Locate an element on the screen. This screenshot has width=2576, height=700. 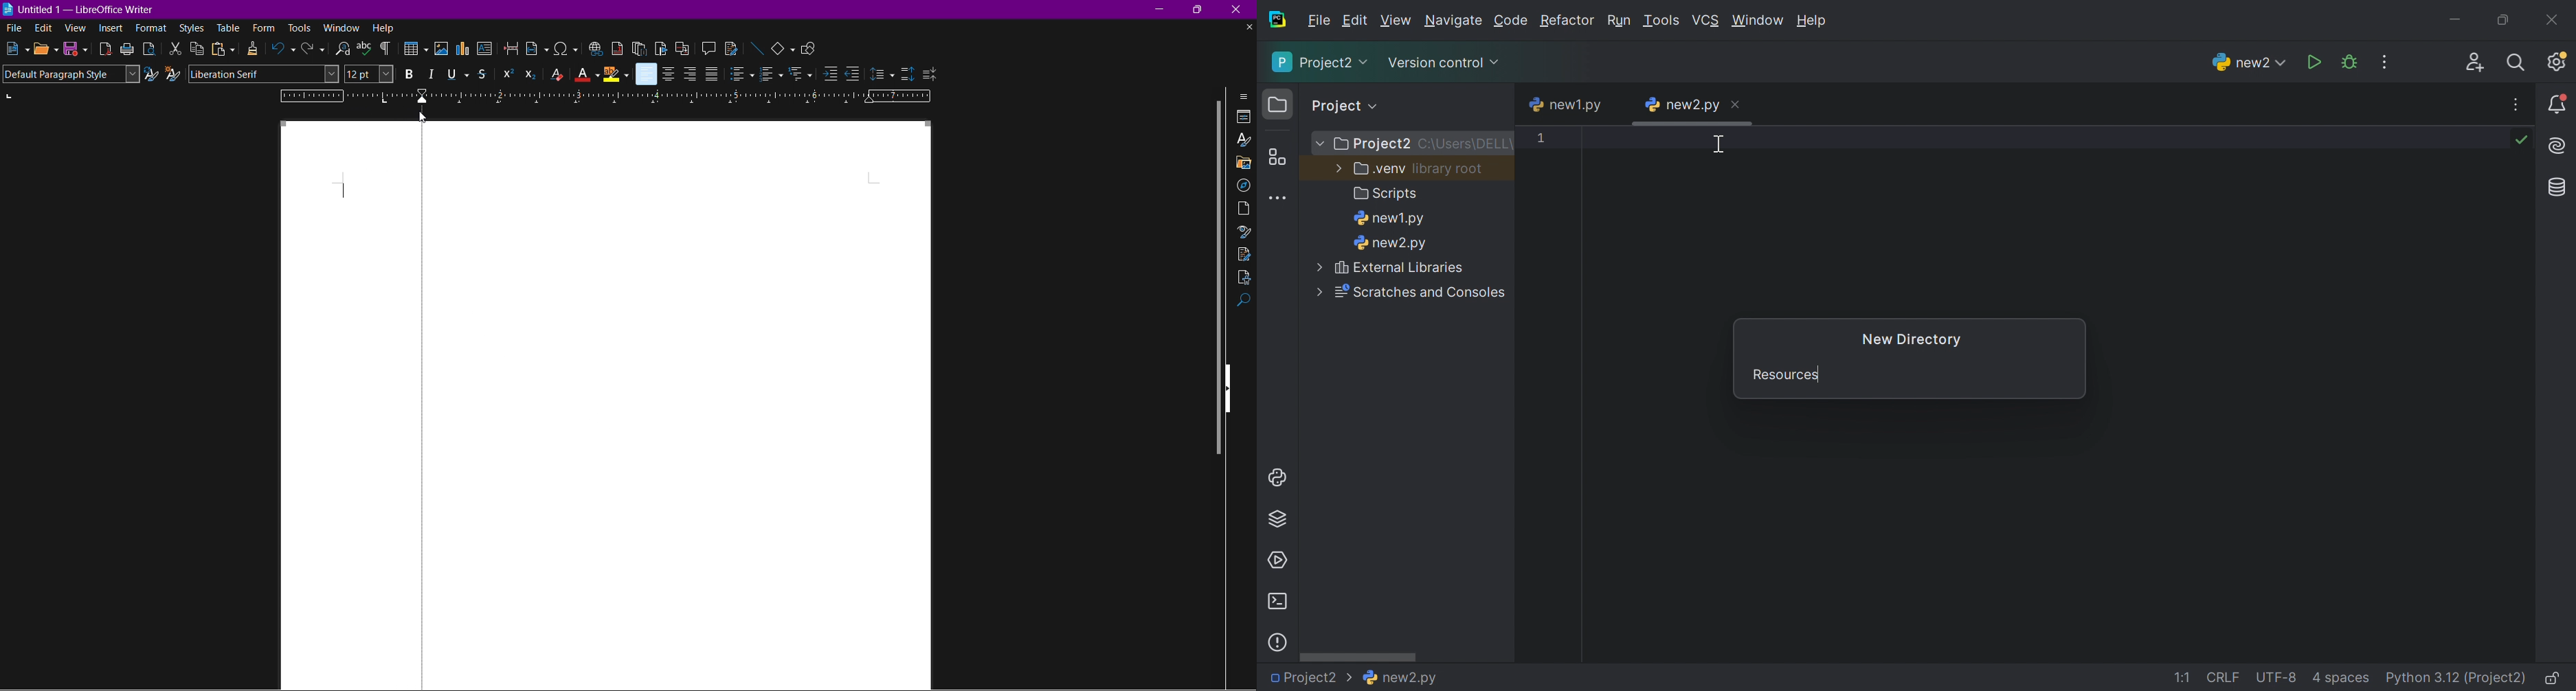
Save is located at coordinates (76, 50).